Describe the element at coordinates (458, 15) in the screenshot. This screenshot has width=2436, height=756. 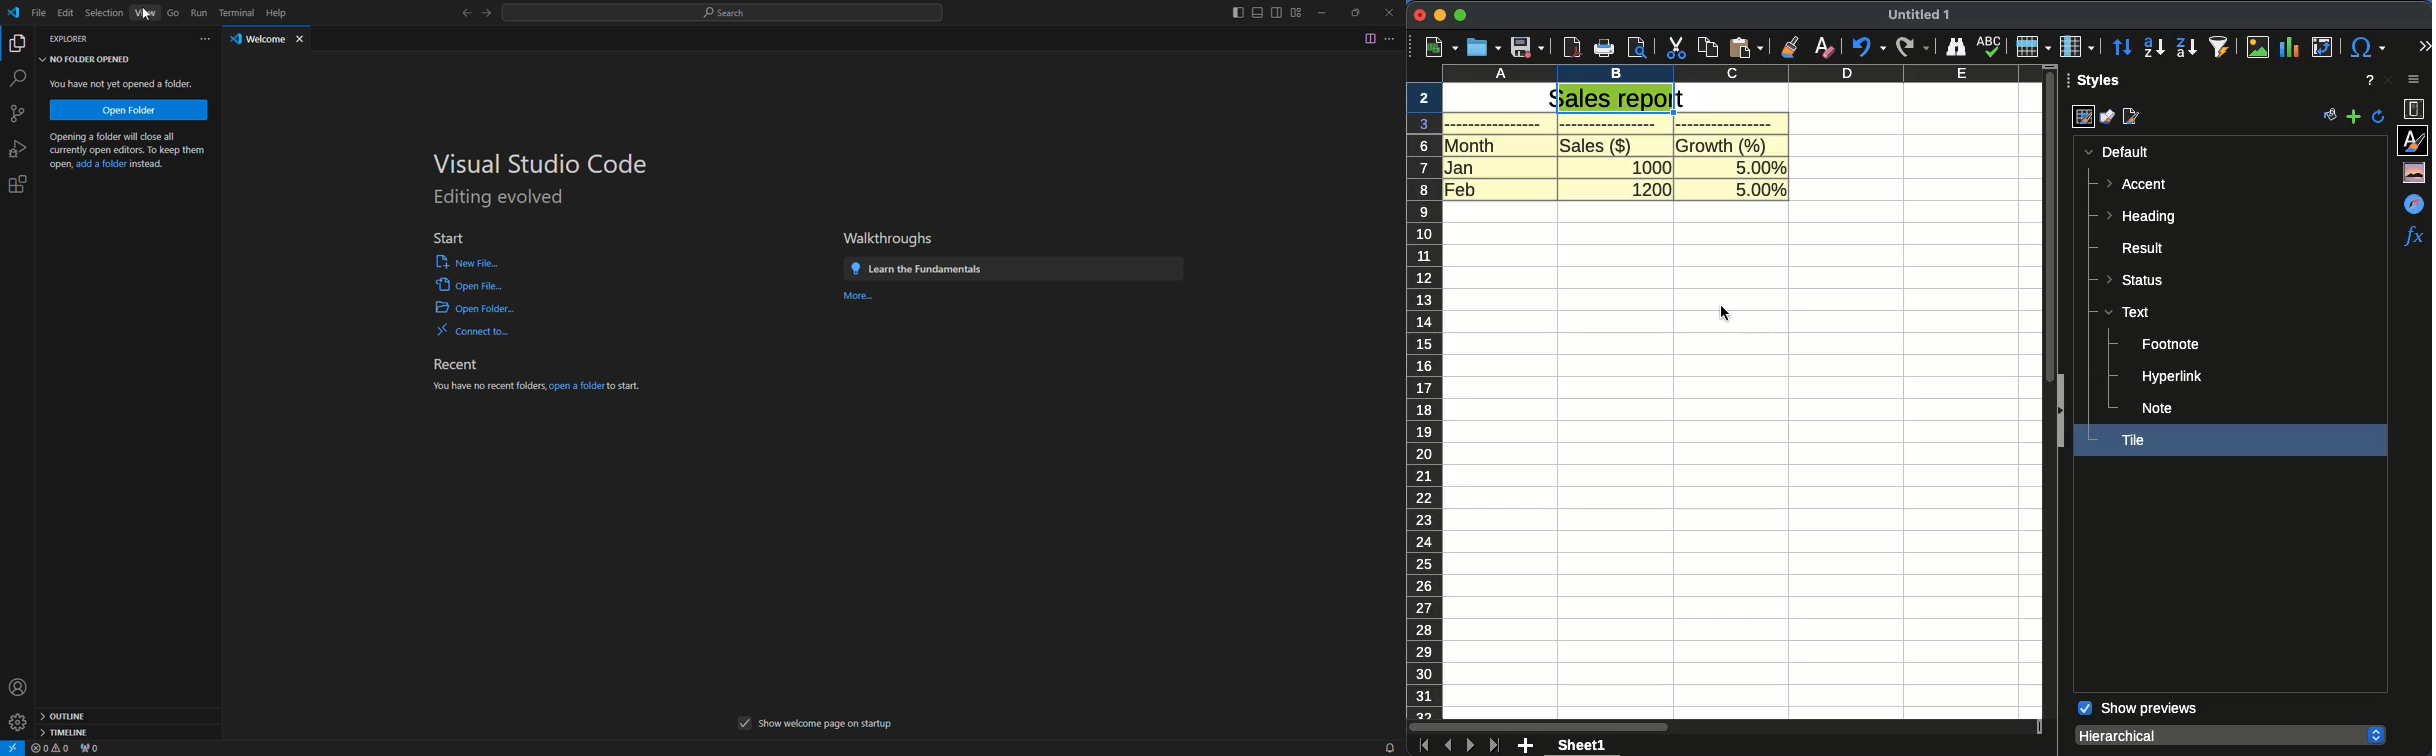
I see `back` at that location.